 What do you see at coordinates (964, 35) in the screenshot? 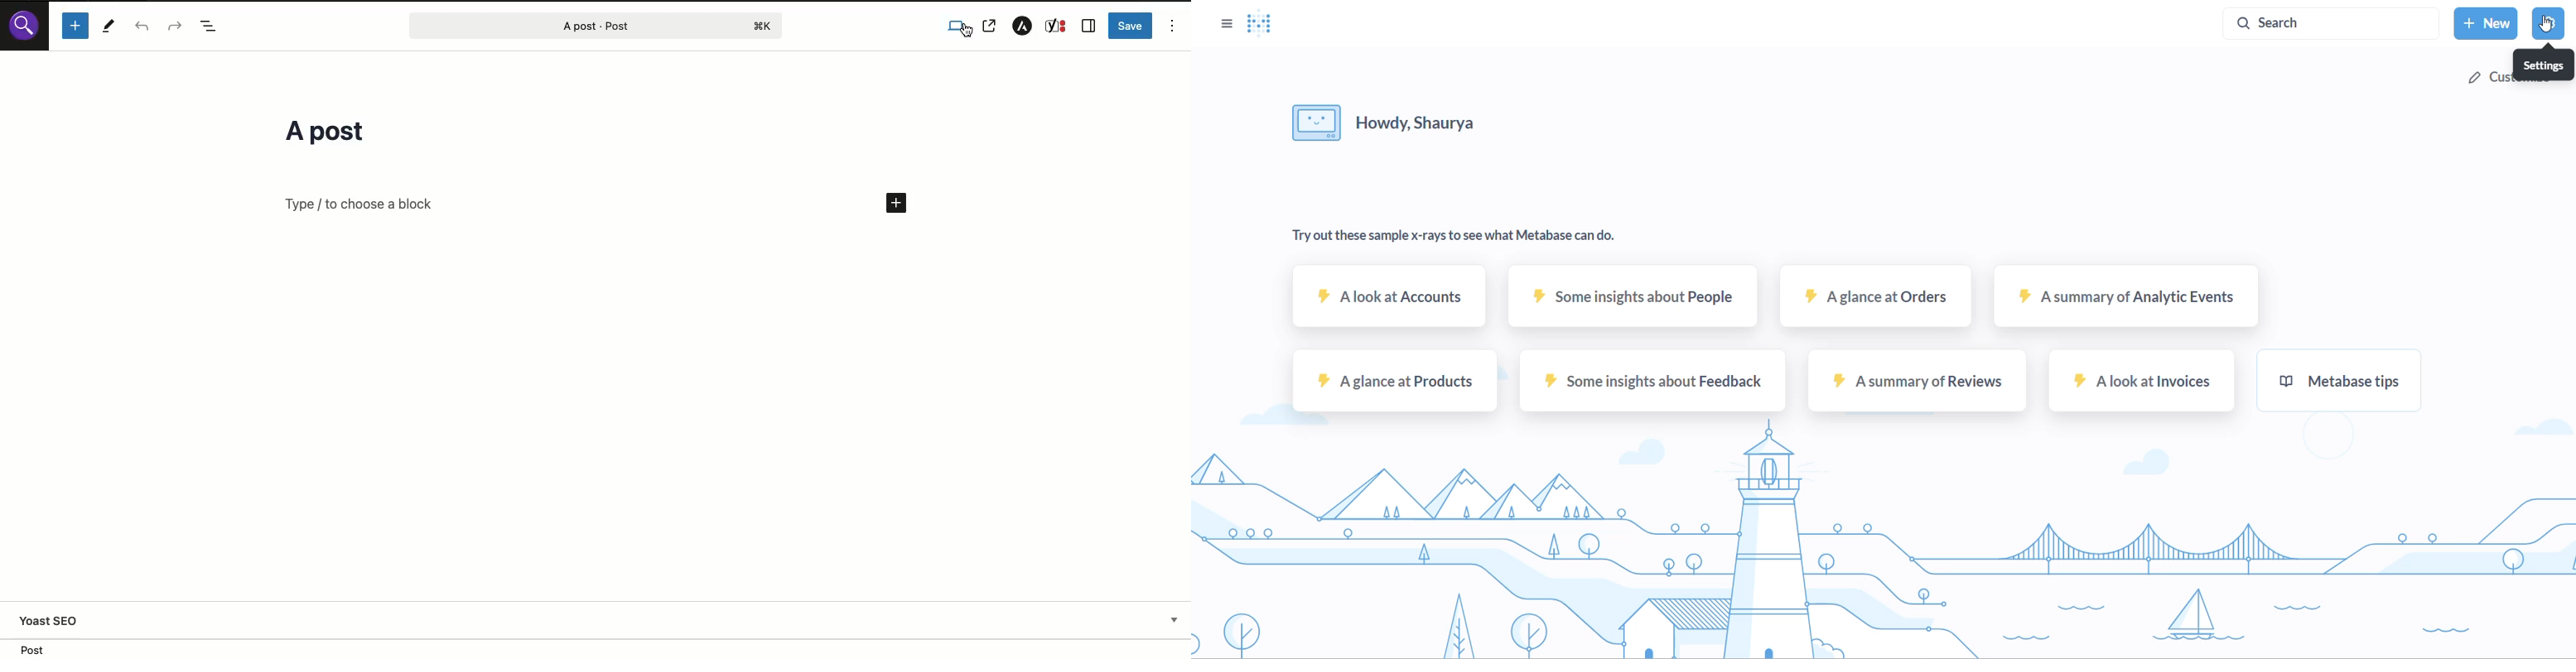
I see `cursor` at bounding box center [964, 35].